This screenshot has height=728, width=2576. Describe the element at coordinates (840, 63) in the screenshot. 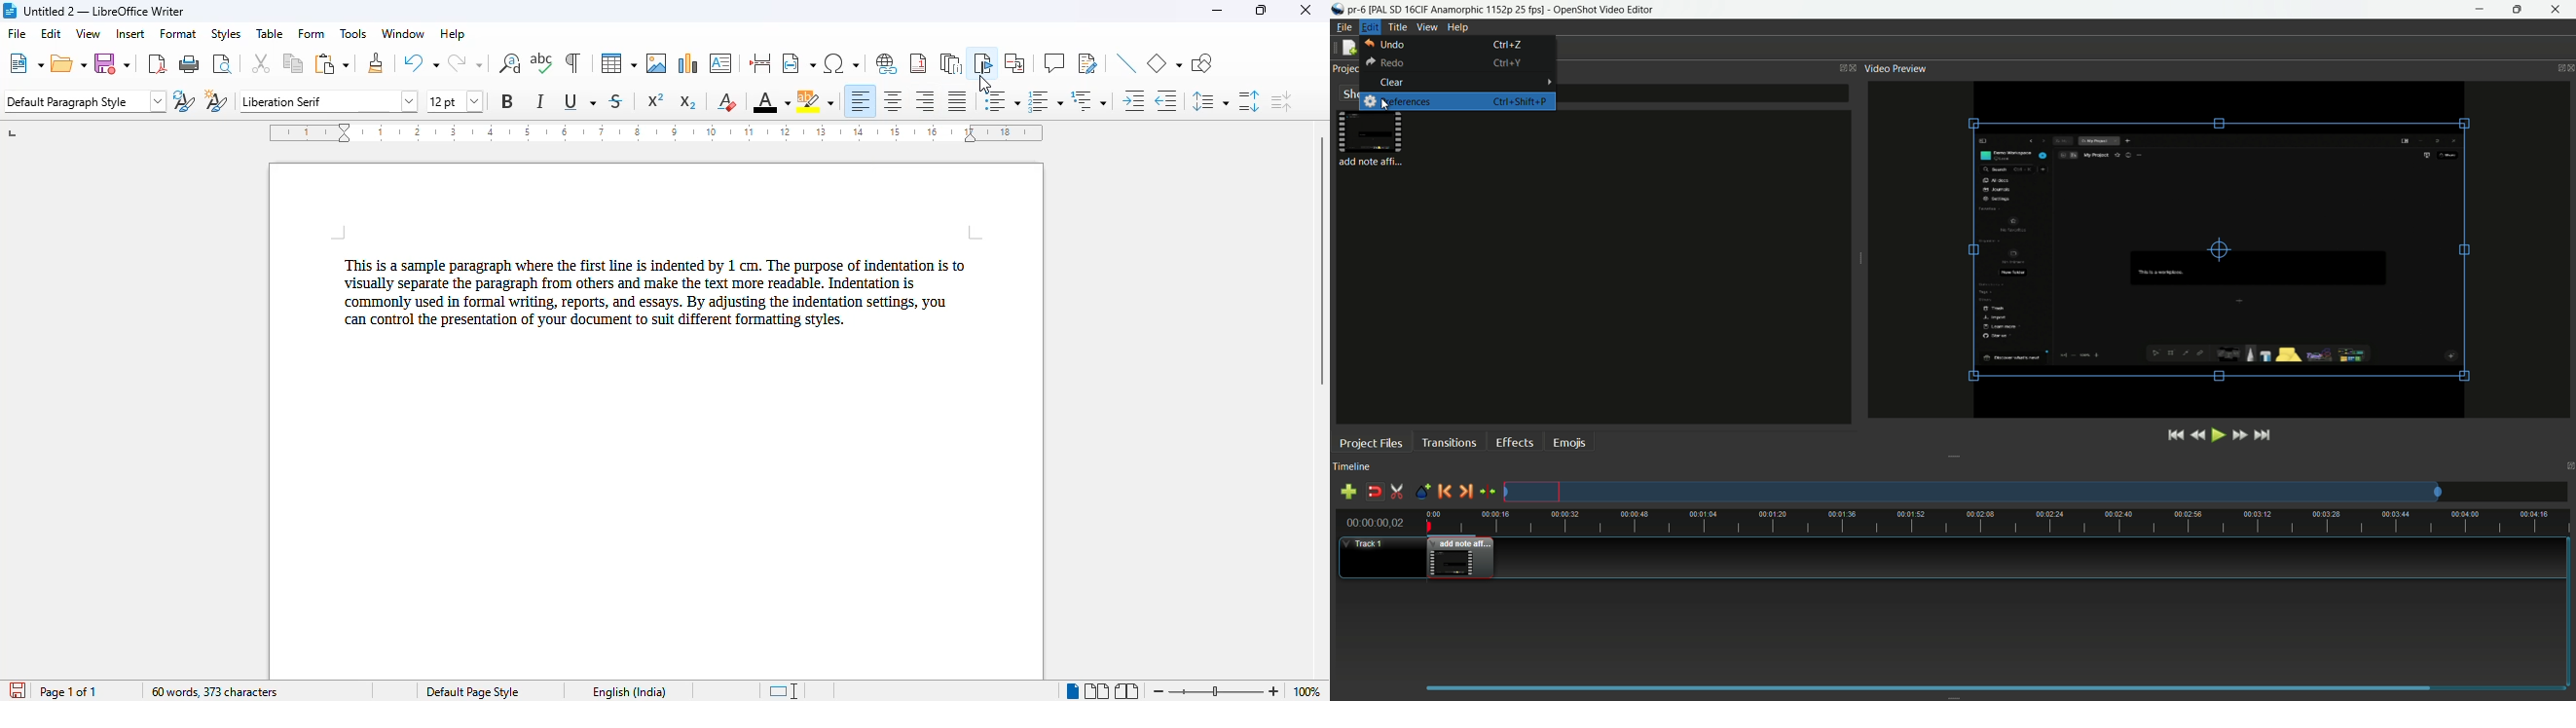

I see `insert special characters` at that location.